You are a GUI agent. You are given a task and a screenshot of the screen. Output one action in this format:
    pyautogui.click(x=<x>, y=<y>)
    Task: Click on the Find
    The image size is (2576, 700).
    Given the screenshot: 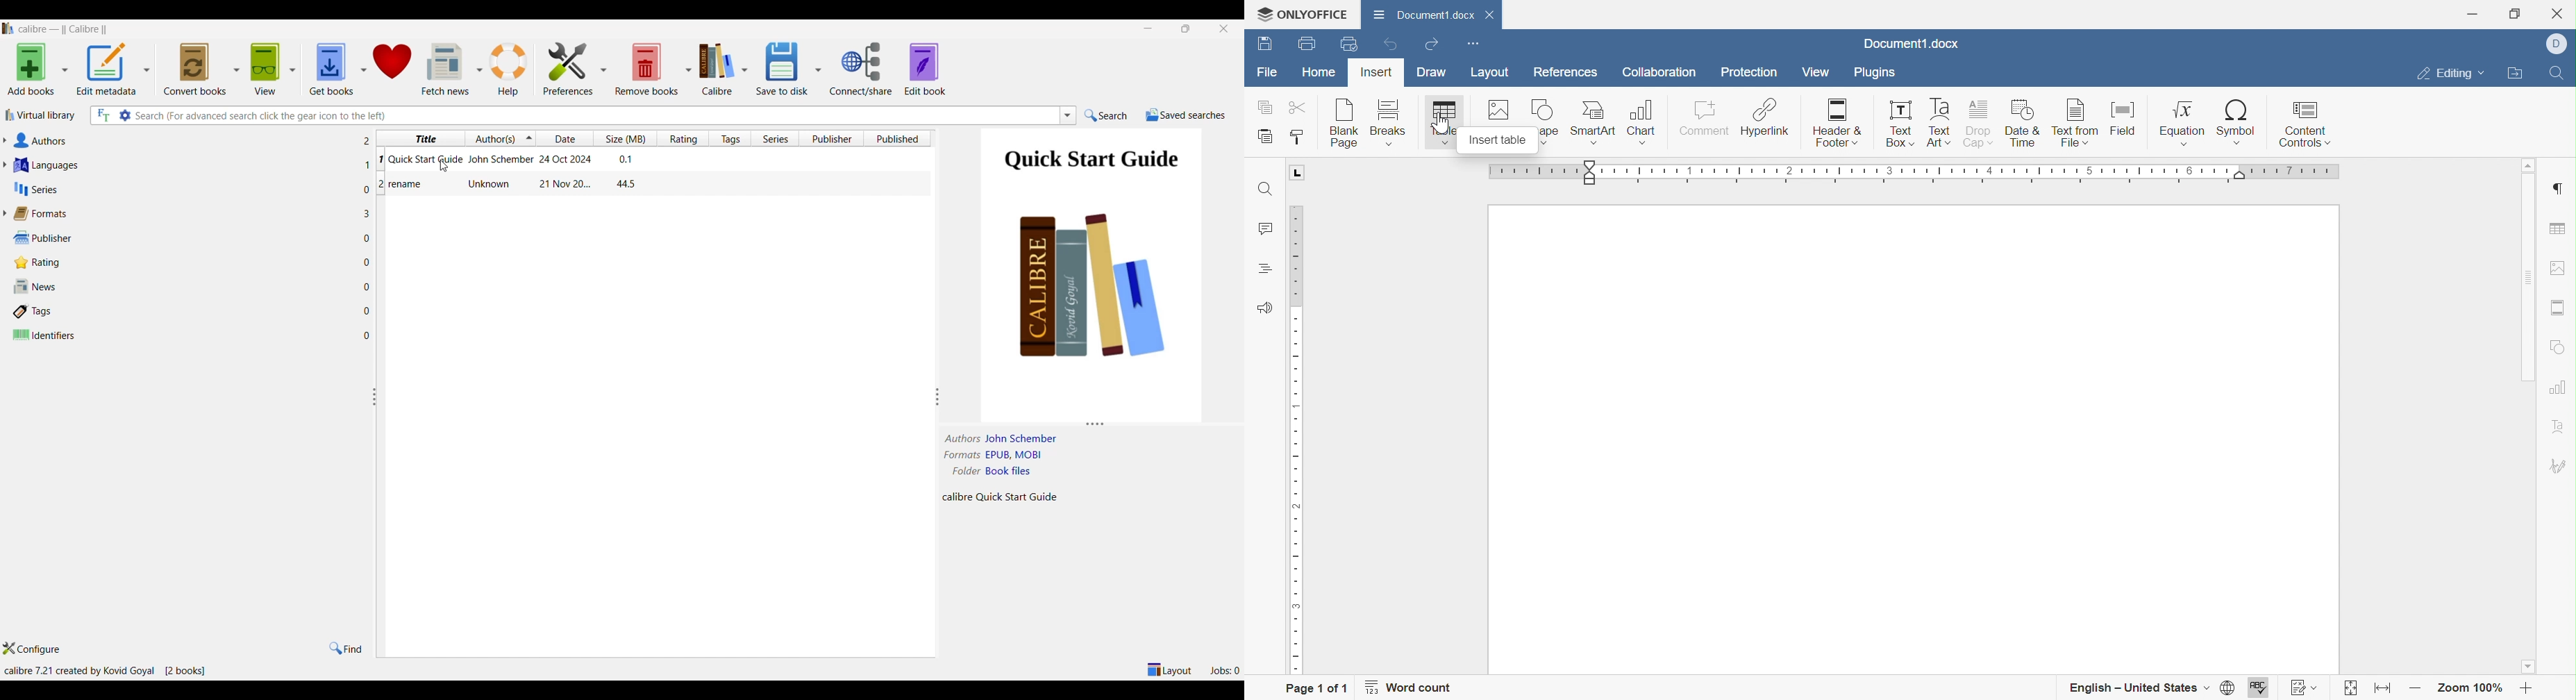 What is the action you would take?
    pyautogui.click(x=345, y=649)
    